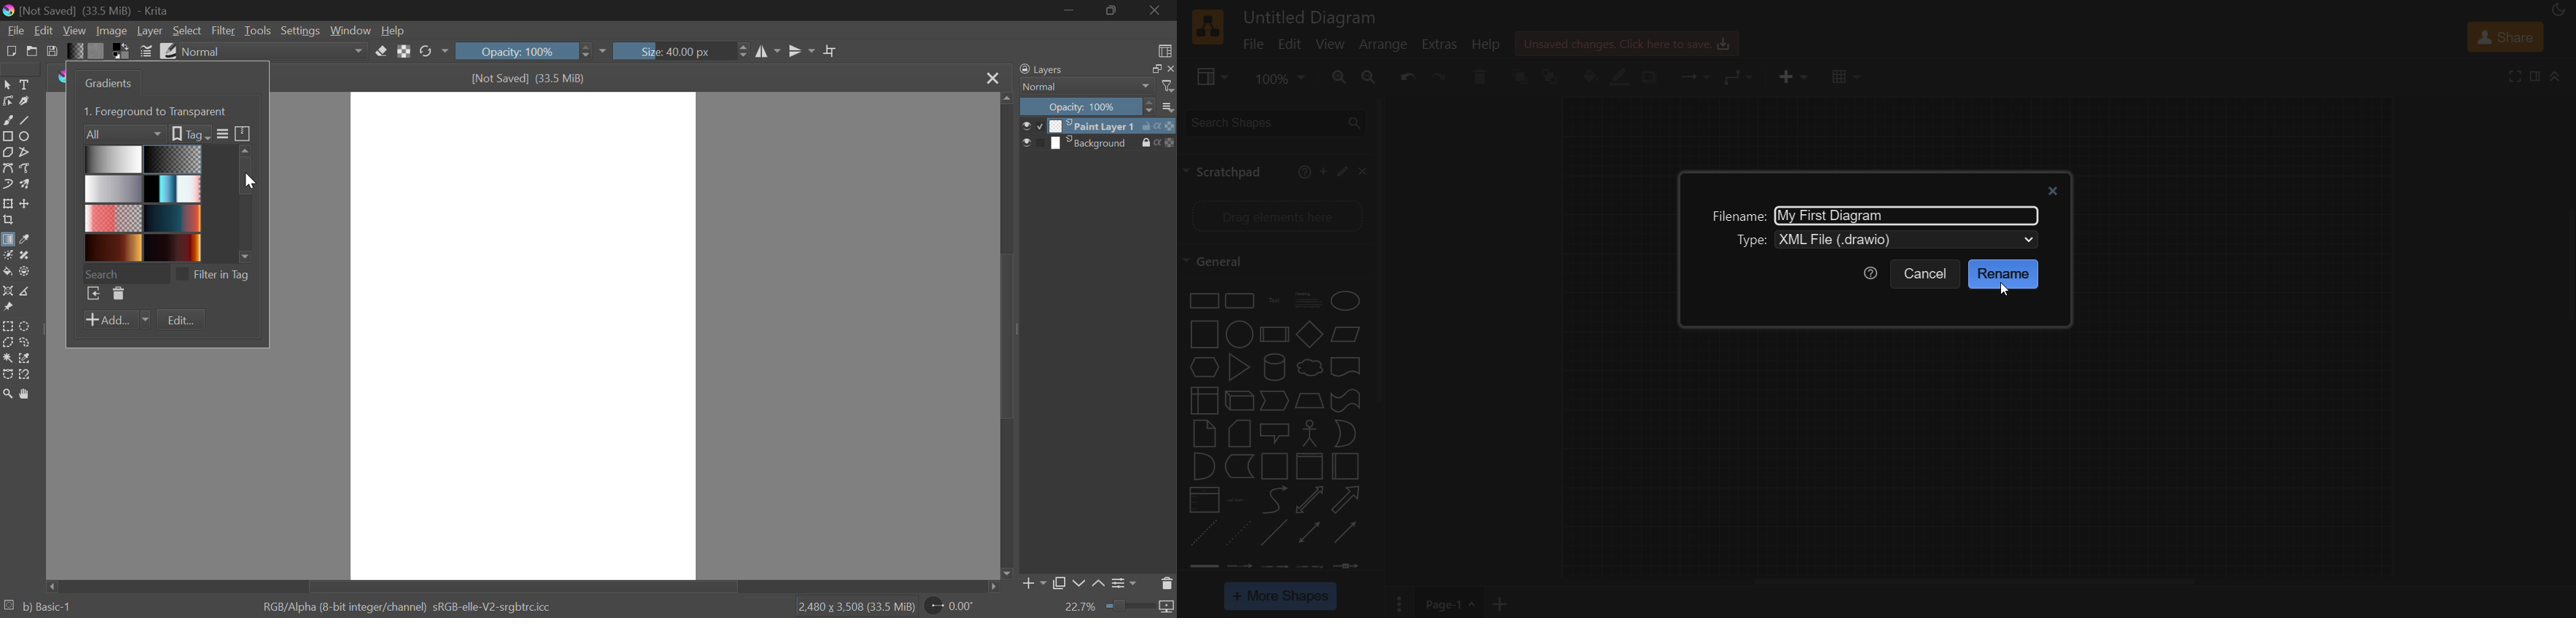 This screenshot has width=2576, height=644. I want to click on Normal, so click(275, 52).